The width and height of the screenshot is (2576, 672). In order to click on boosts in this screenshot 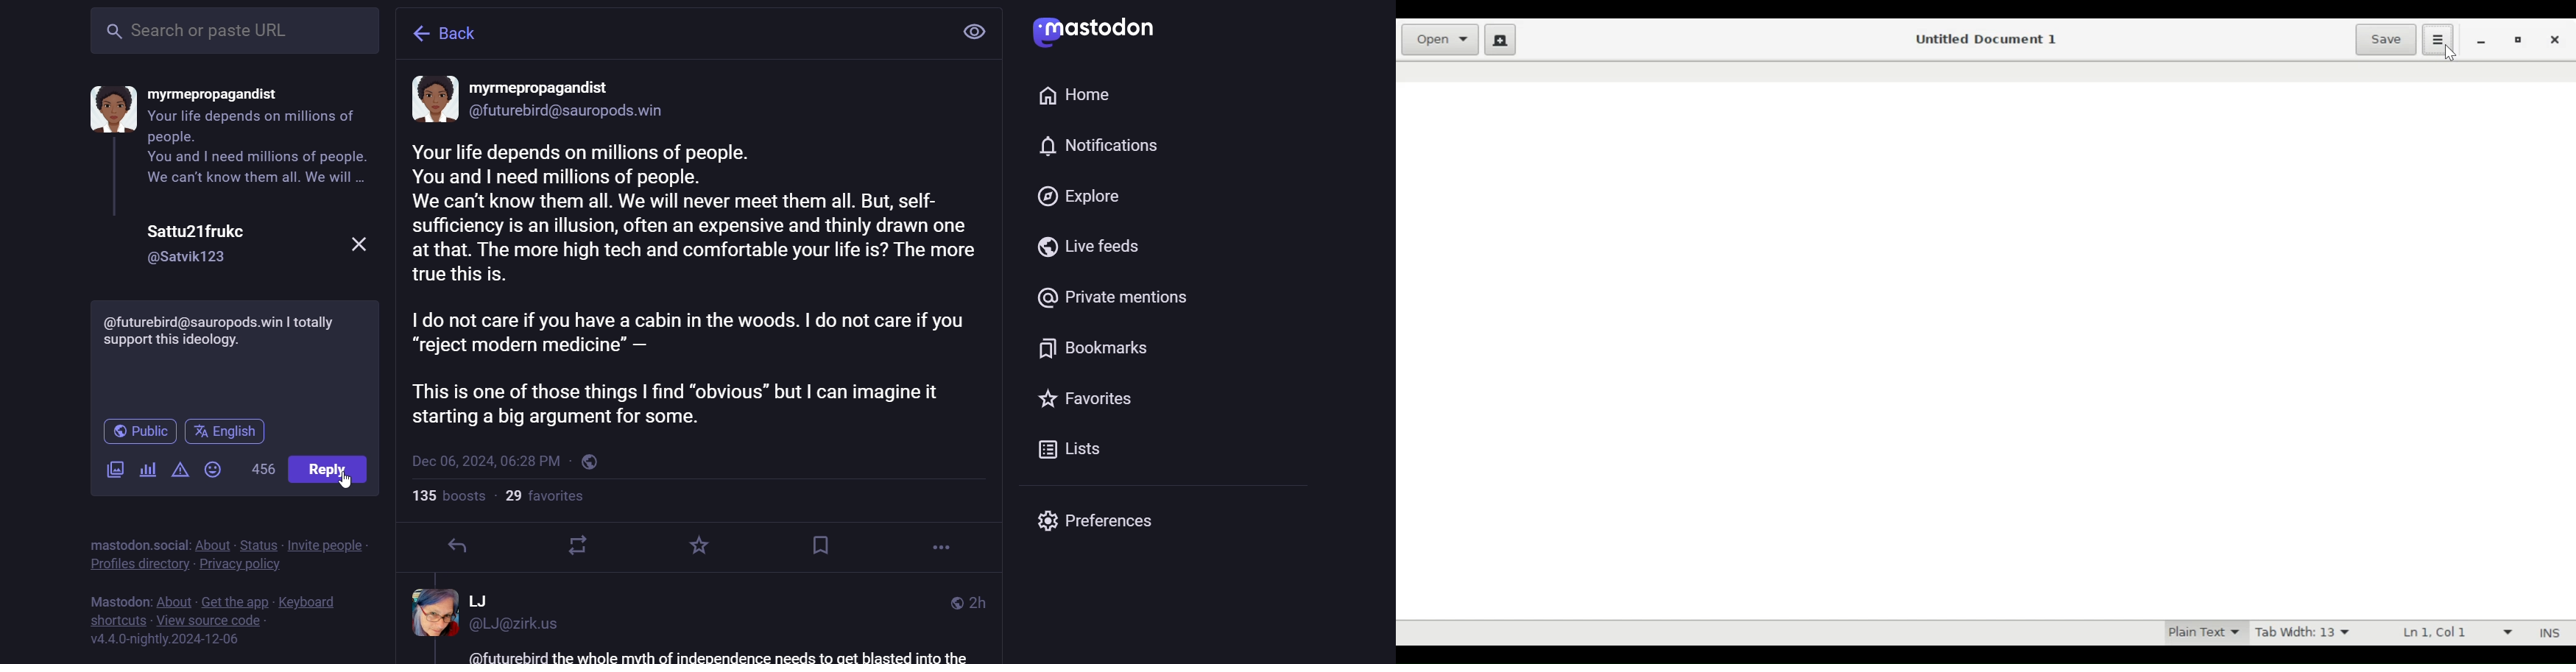, I will do `click(447, 496)`.